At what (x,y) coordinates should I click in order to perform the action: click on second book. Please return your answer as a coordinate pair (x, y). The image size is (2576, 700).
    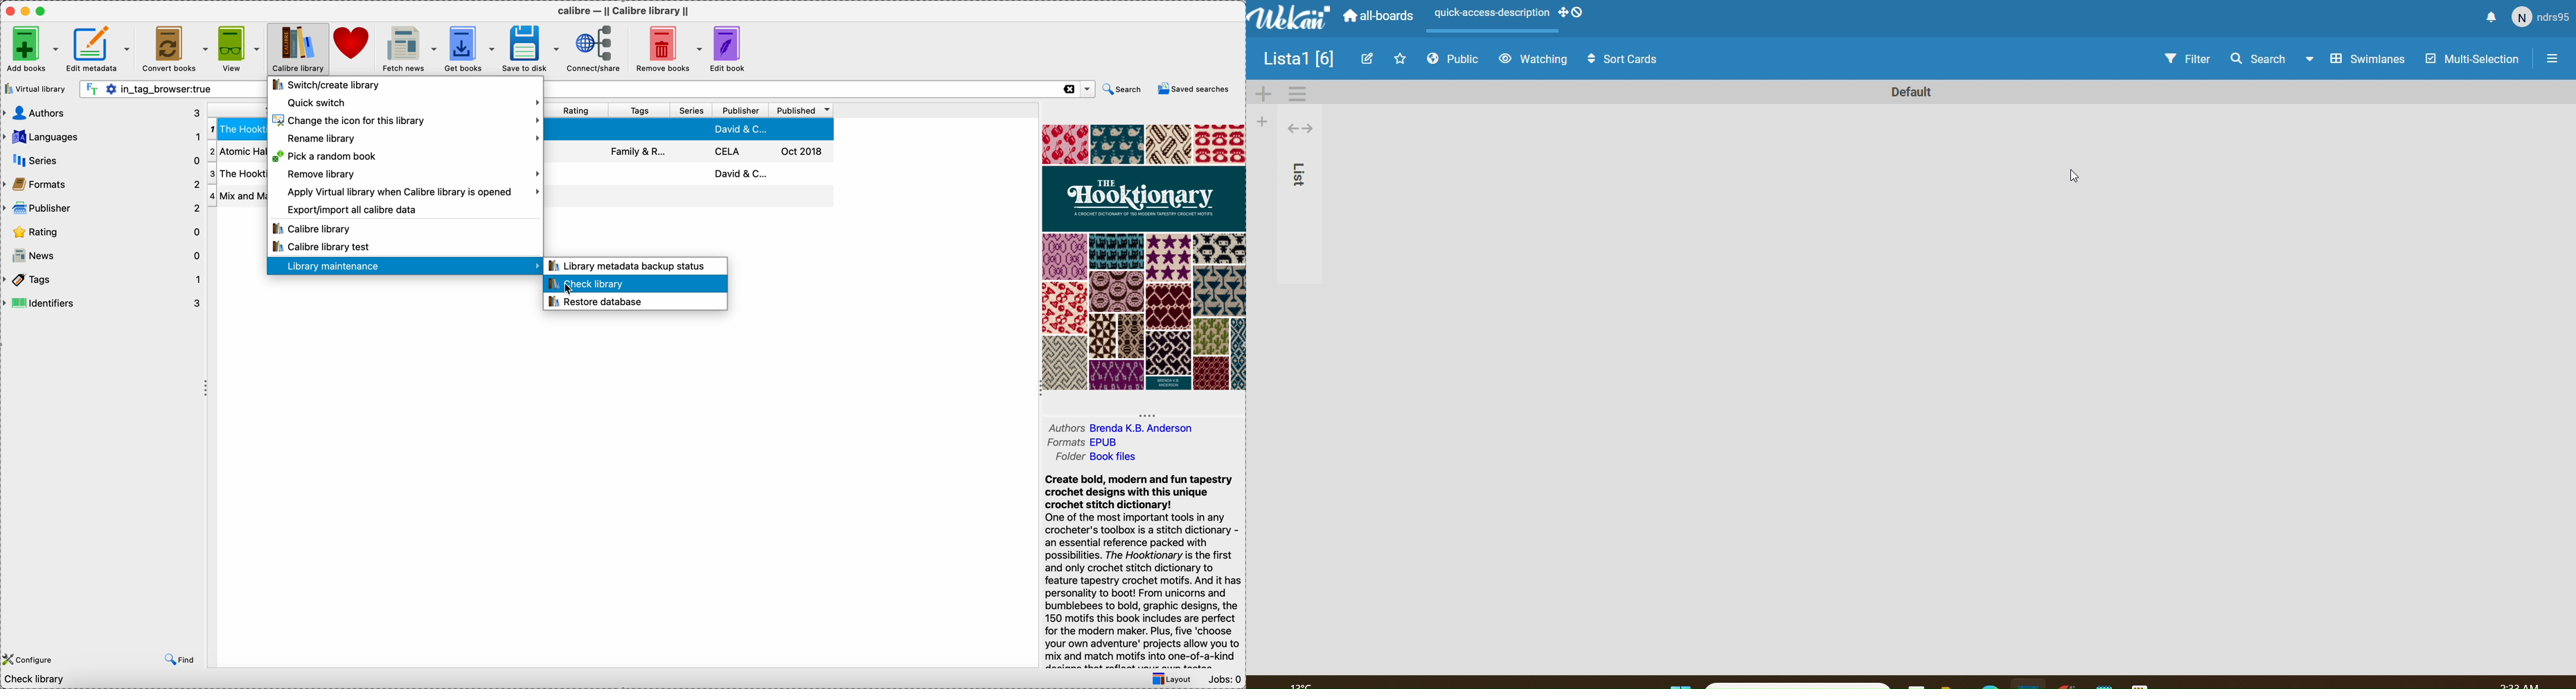
    Looking at the image, I should click on (695, 151).